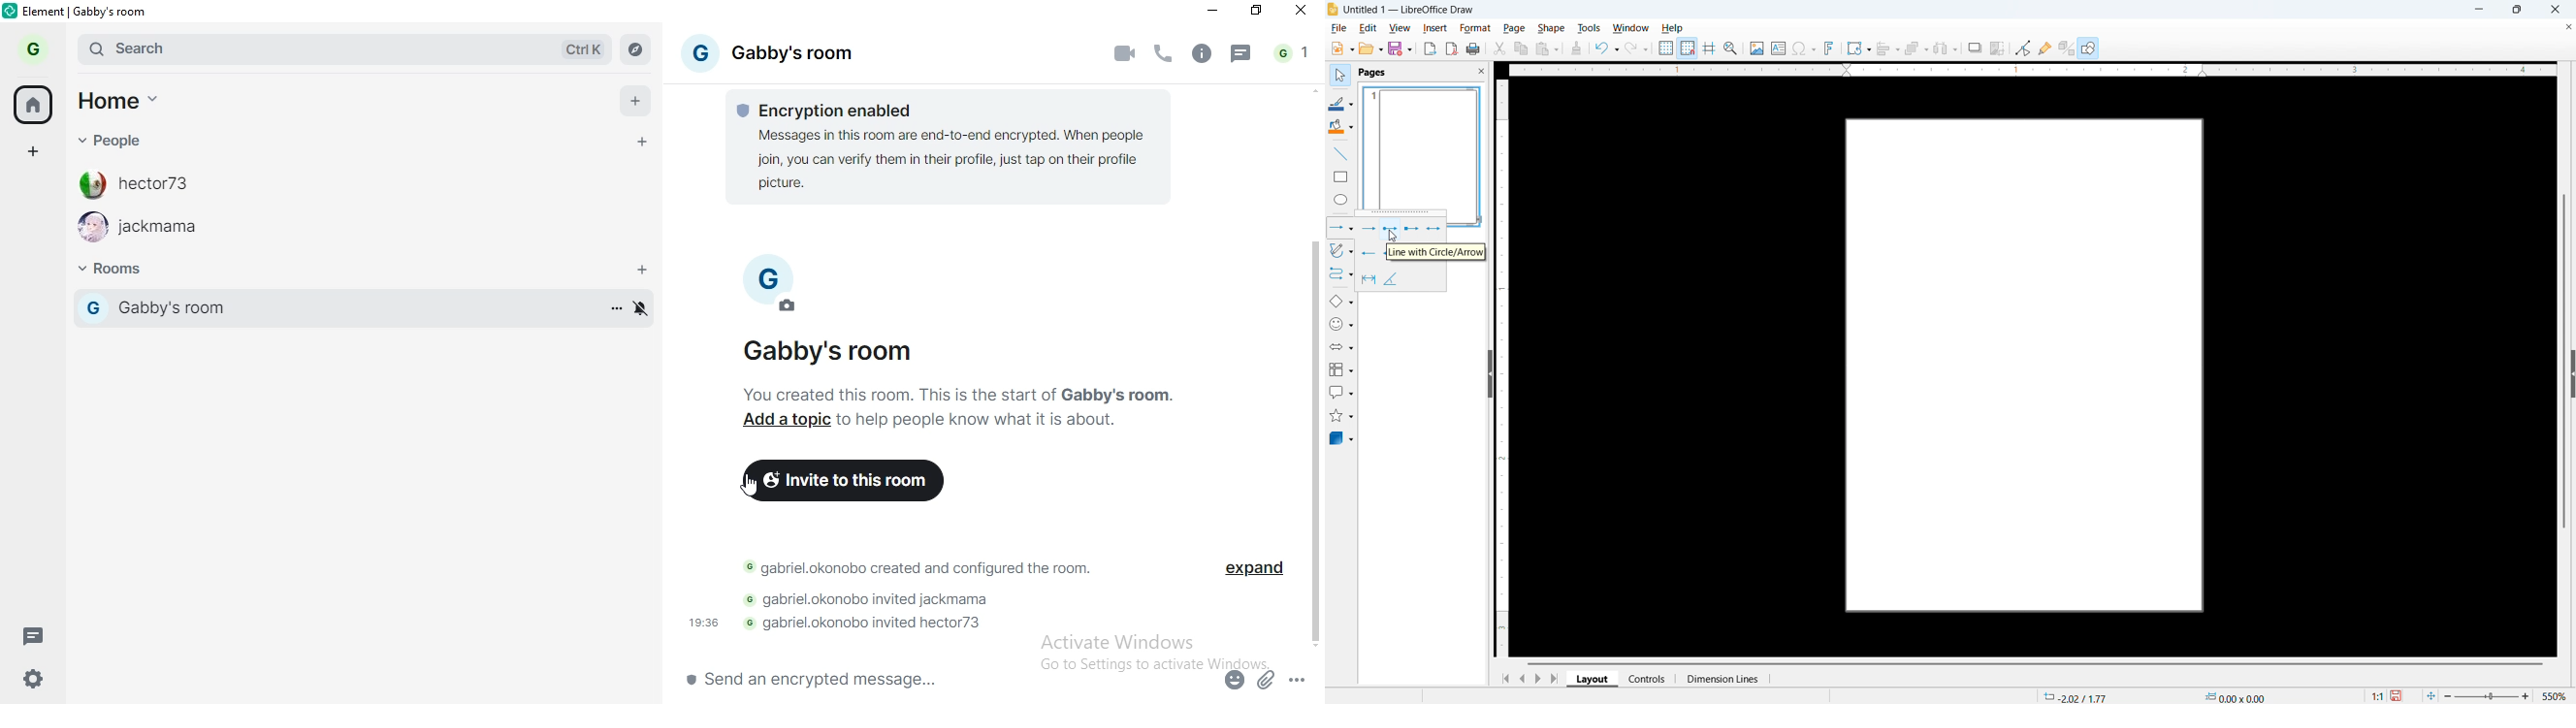 This screenshot has height=728, width=2576. Describe the element at coordinates (1998, 48) in the screenshot. I see `Crop image ` at that location.